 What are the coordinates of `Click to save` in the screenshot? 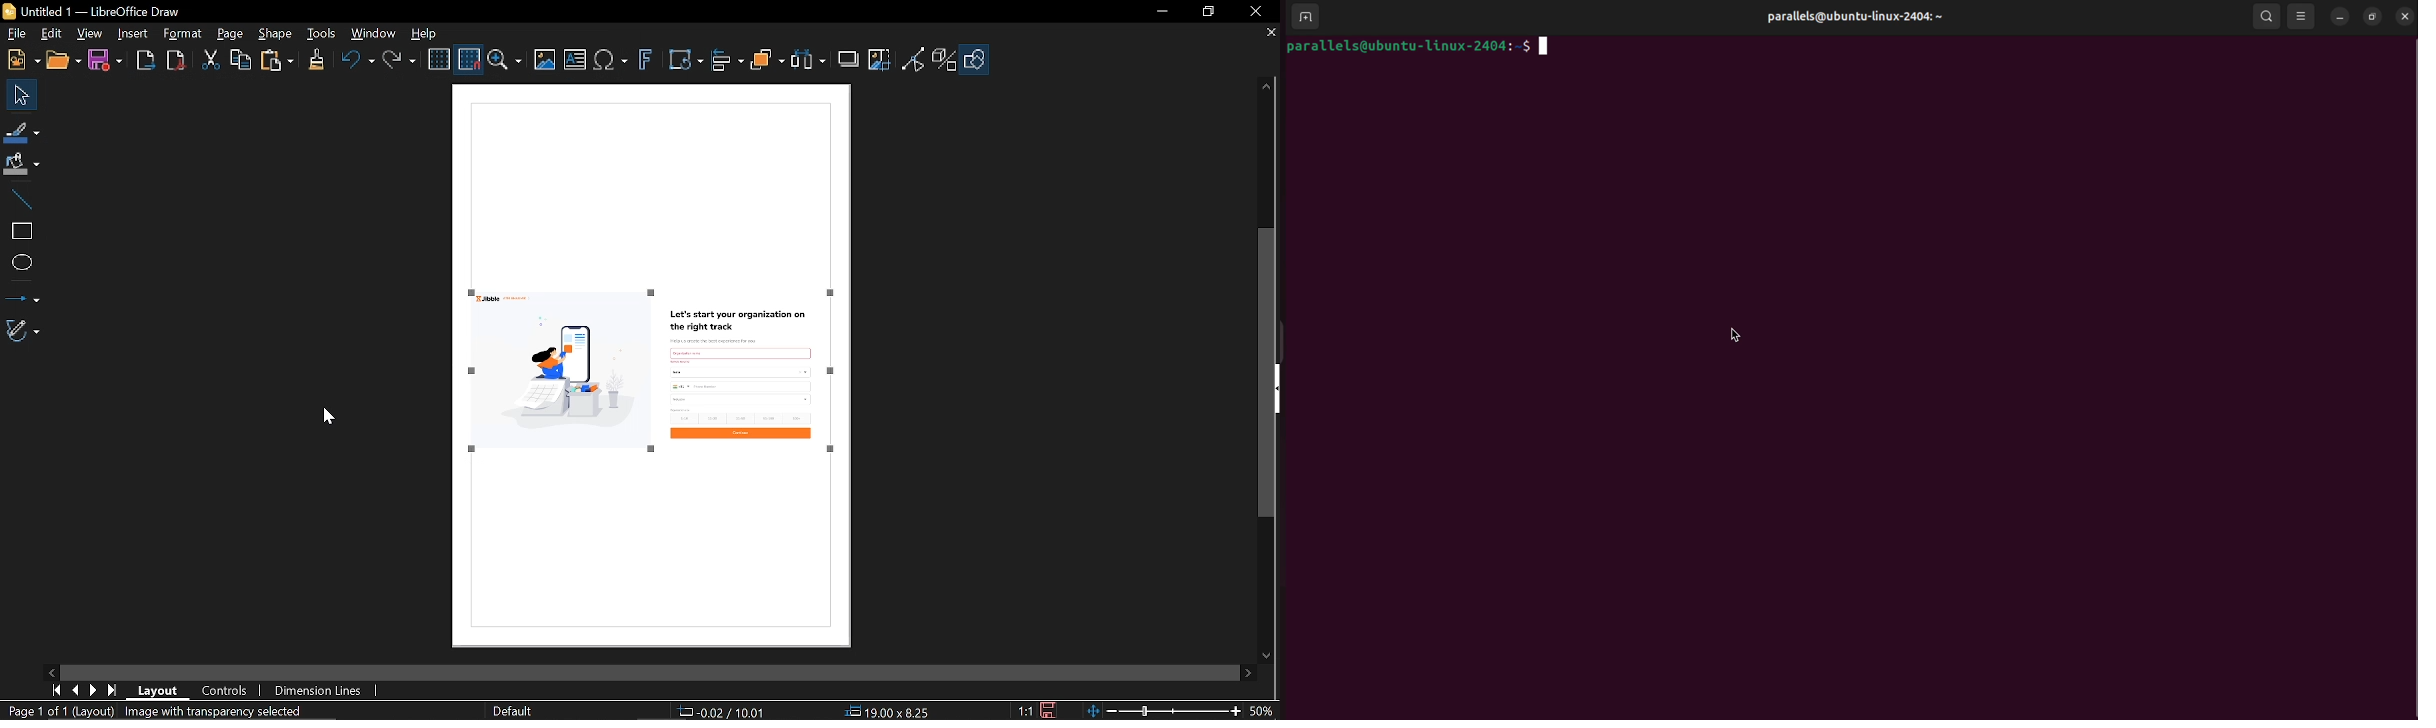 It's located at (1048, 710).